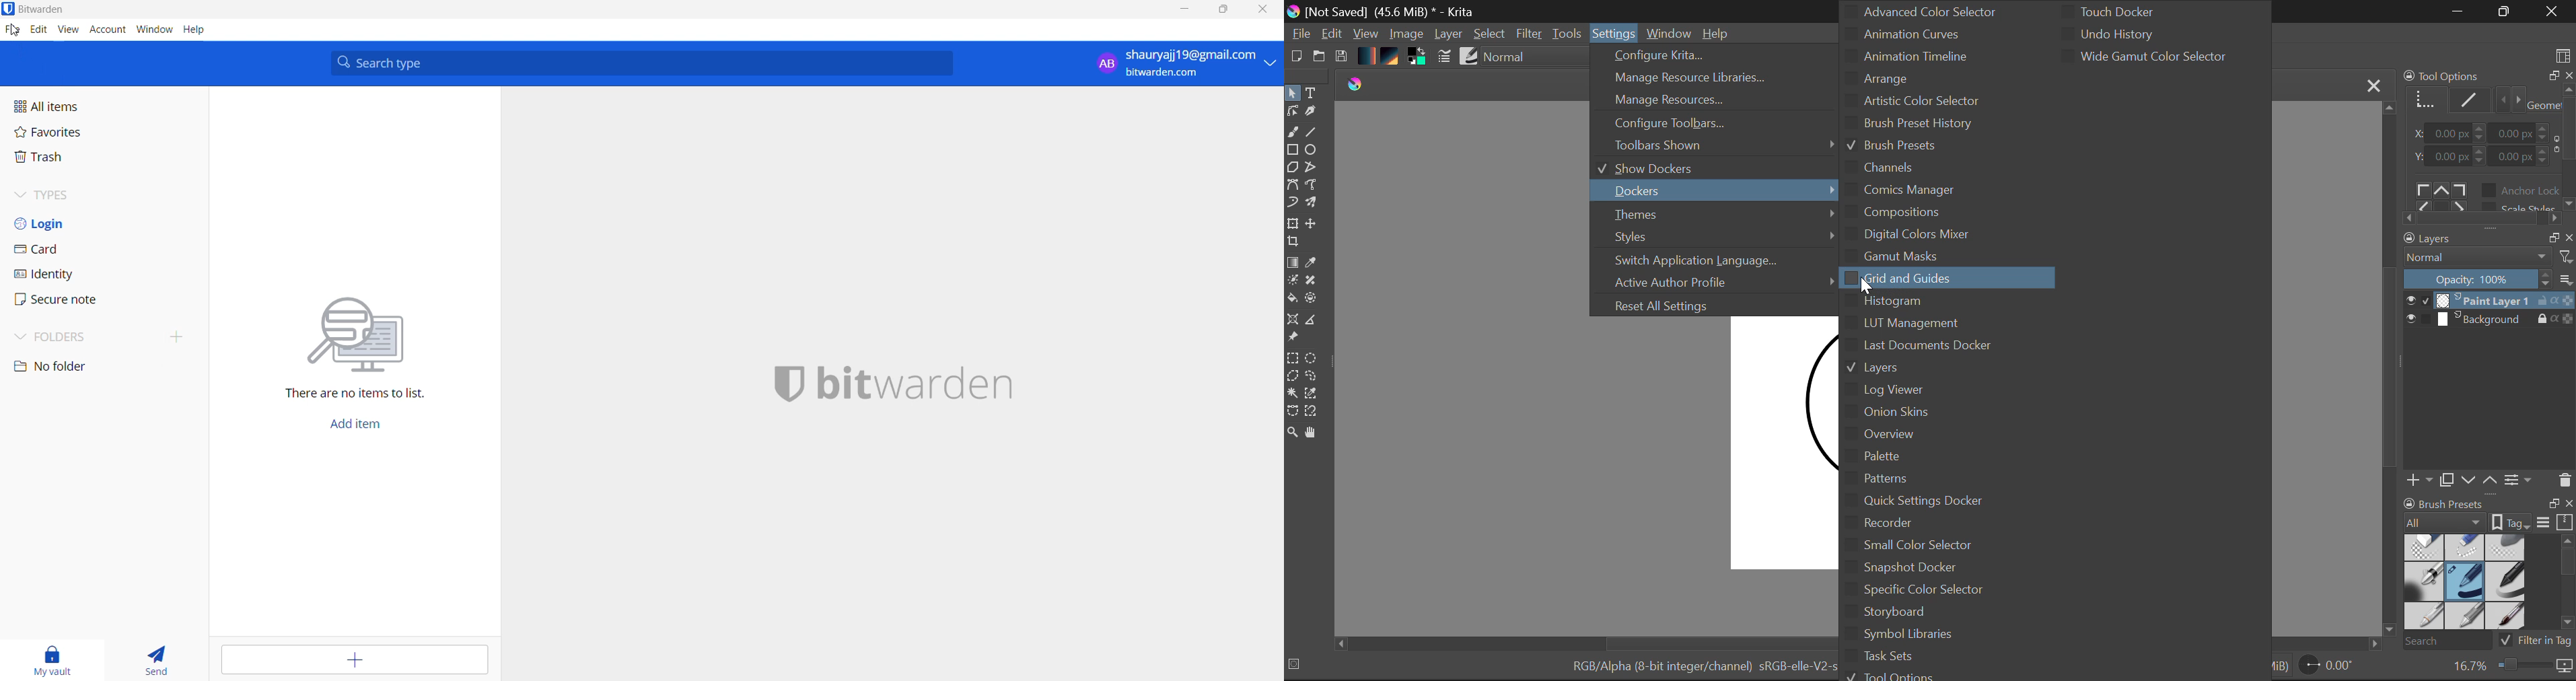 The height and width of the screenshot is (700, 2576). What do you see at coordinates (1937, 637) in the screenshot?
I see `Symbol Libraries` at bounding box center [1937, 637].